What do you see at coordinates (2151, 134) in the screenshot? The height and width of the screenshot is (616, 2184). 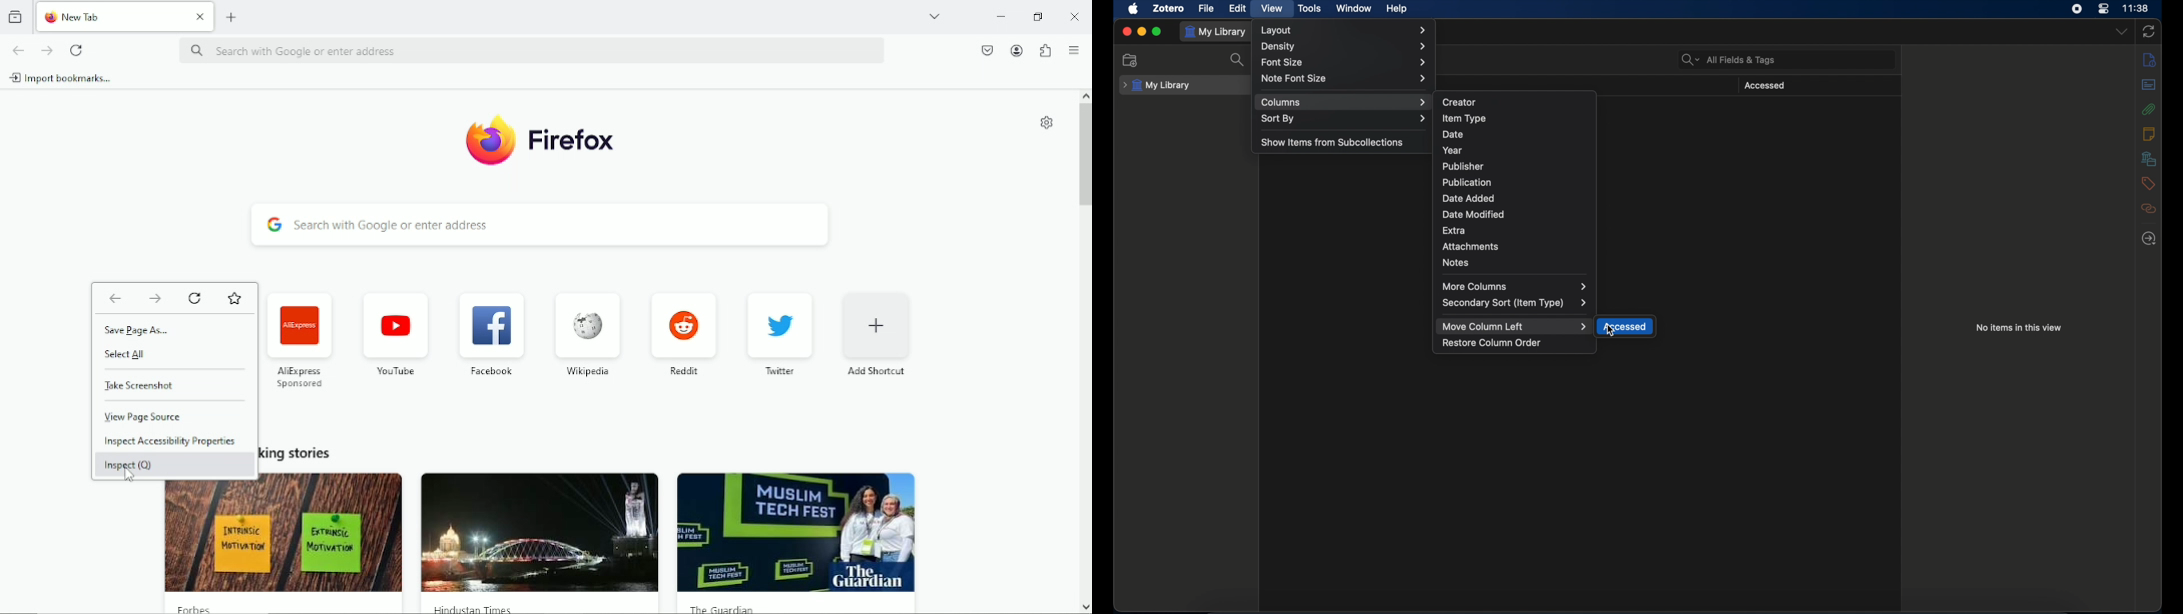 I see `notes` at bounding box center [2151, 134].